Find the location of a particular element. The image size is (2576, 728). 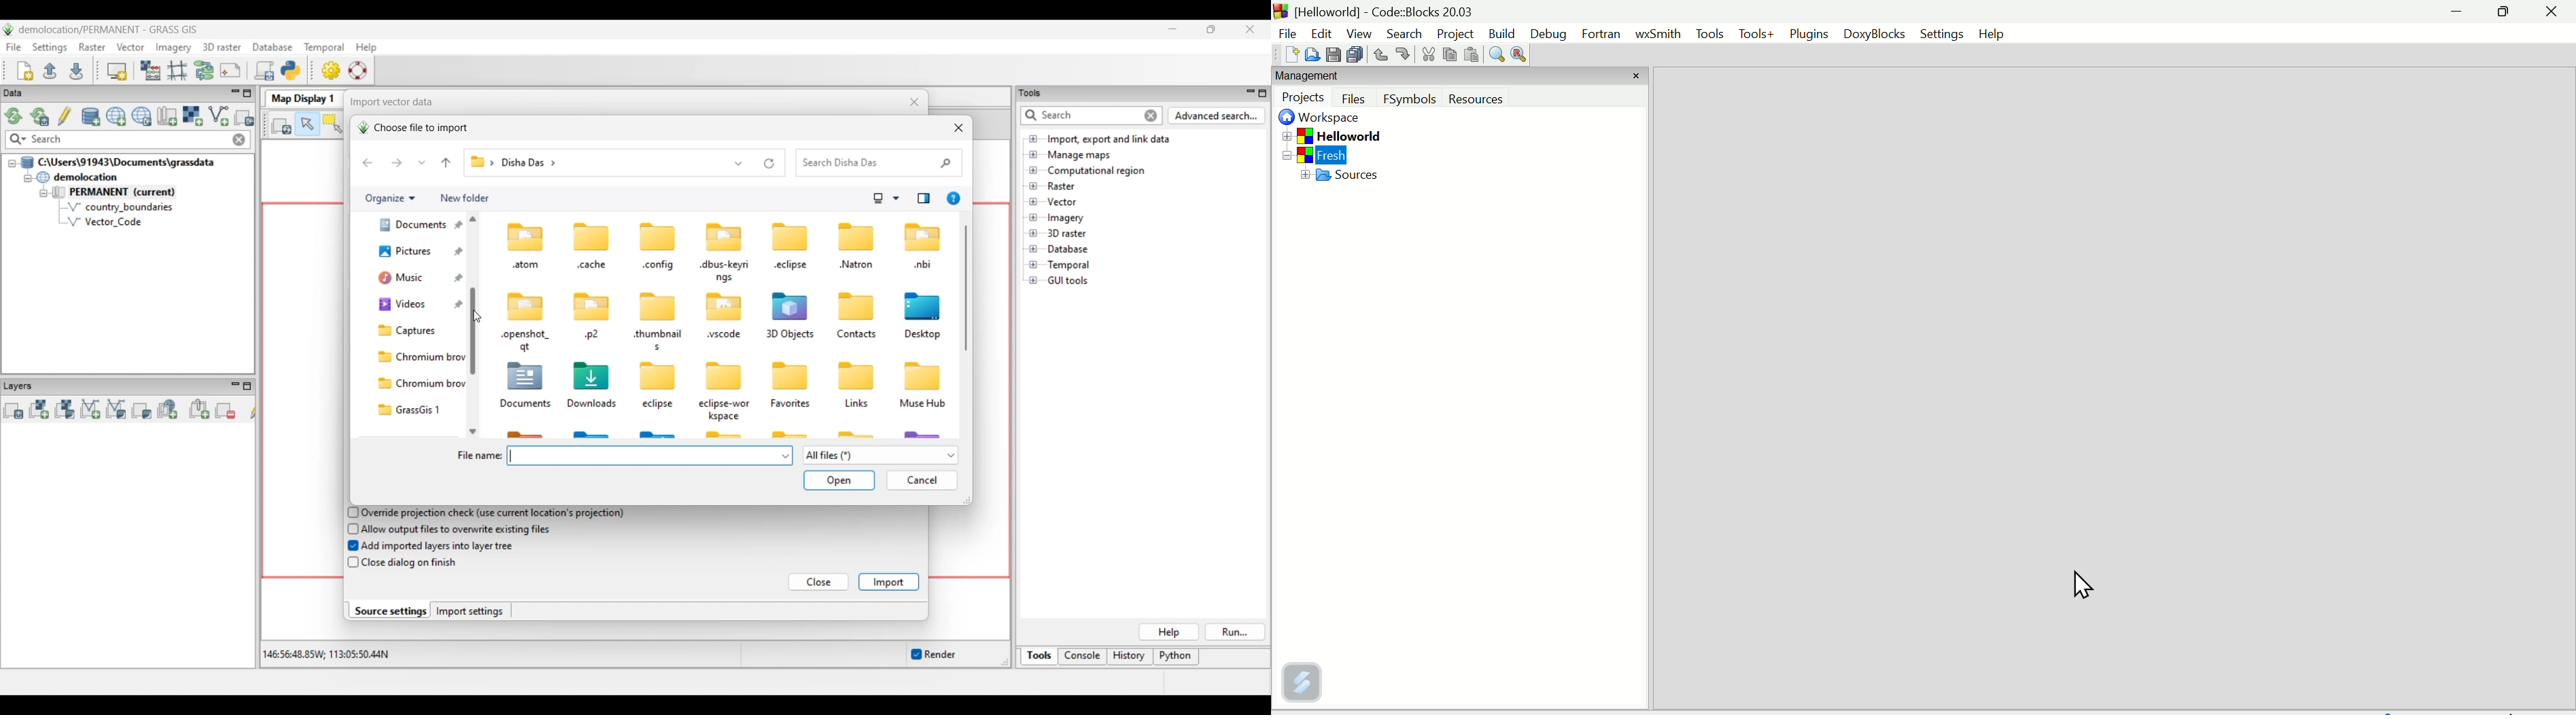

Maximise is located at coordinates (2505, 12).